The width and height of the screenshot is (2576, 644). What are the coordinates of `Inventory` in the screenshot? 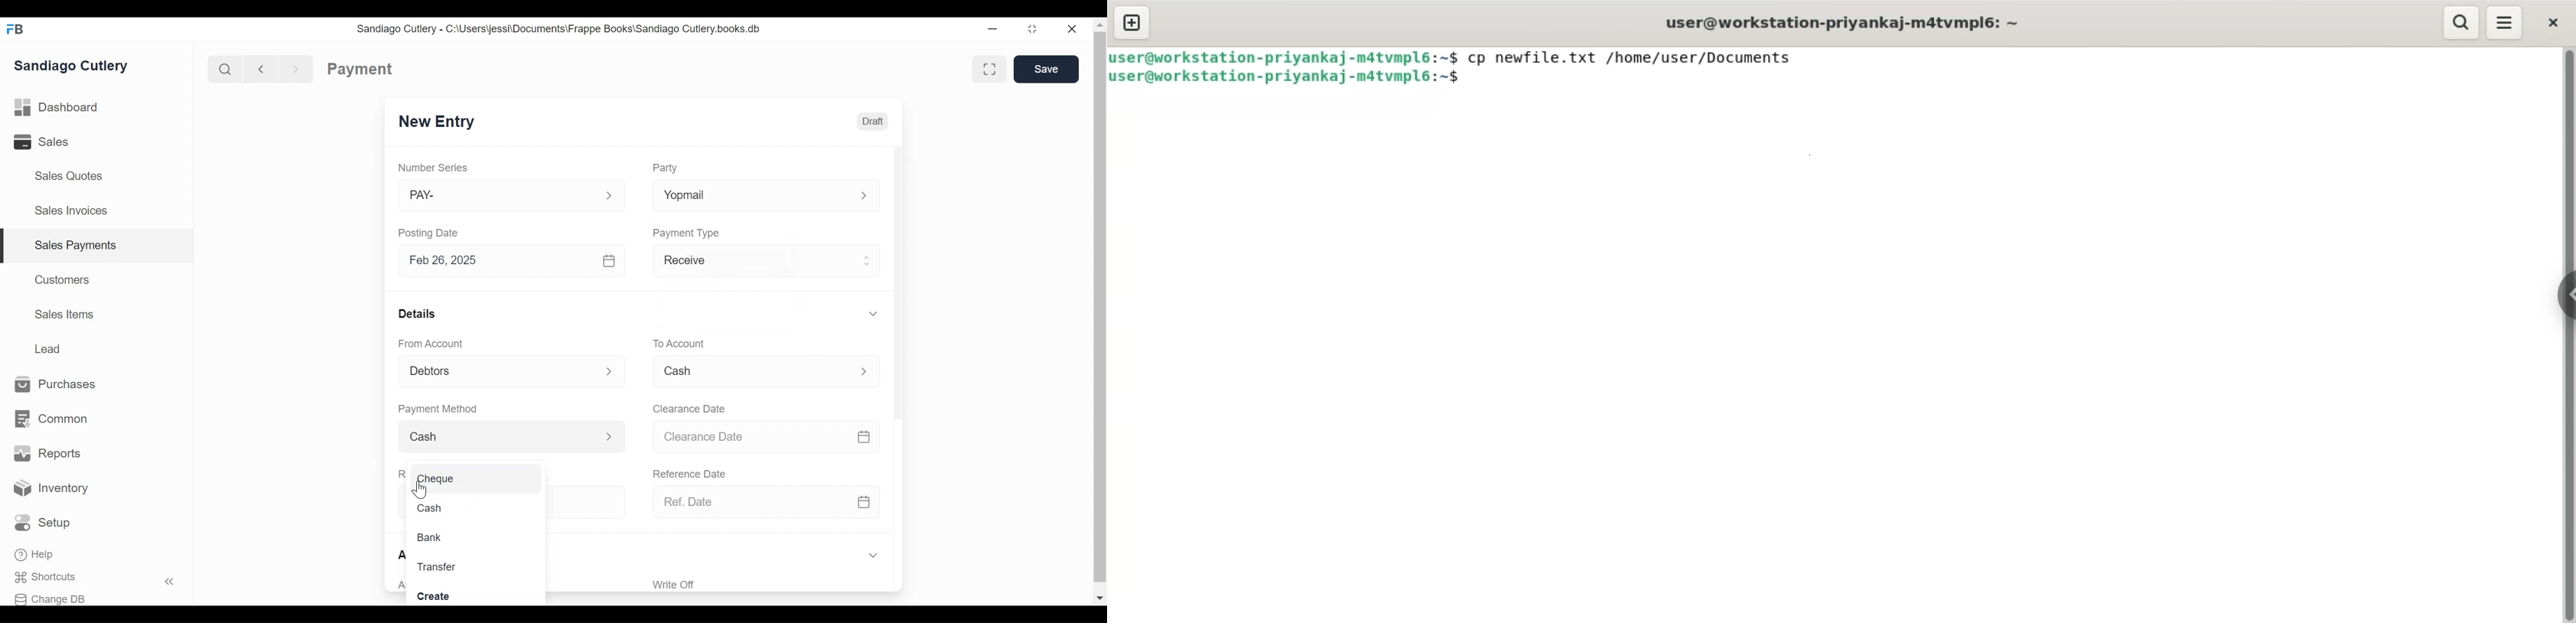 It's located at (52, 489).